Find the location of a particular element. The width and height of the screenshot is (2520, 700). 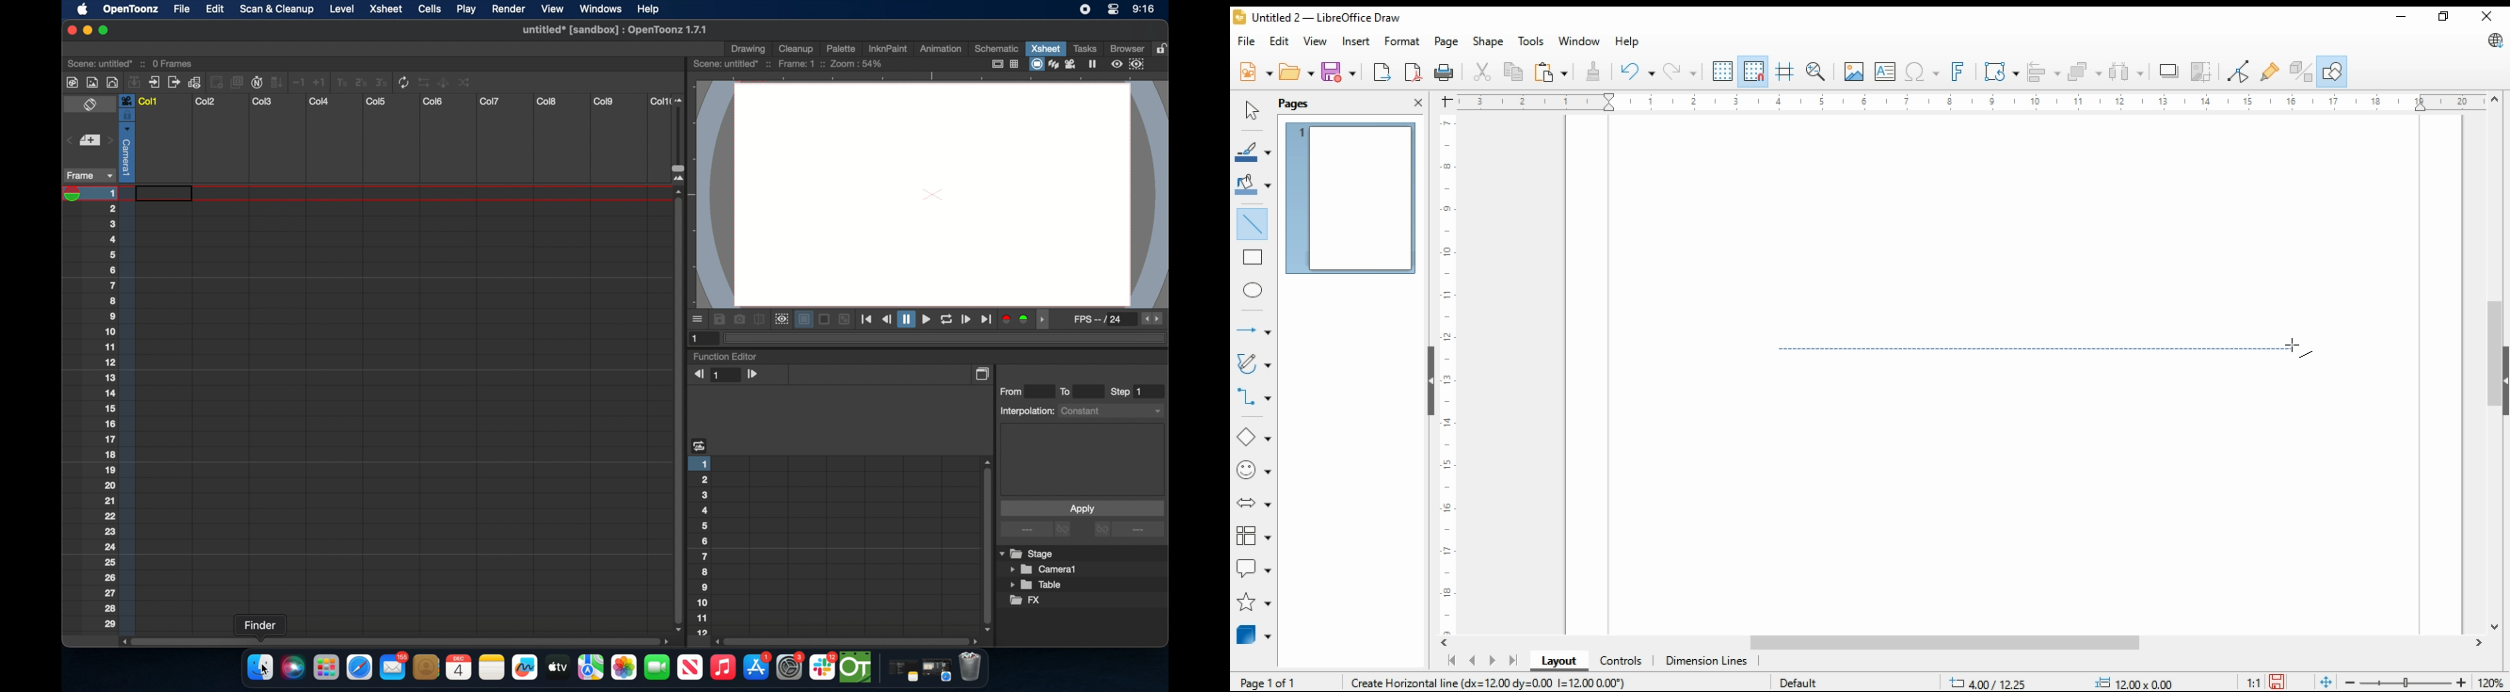

format is located at coordinates (1404, 43).